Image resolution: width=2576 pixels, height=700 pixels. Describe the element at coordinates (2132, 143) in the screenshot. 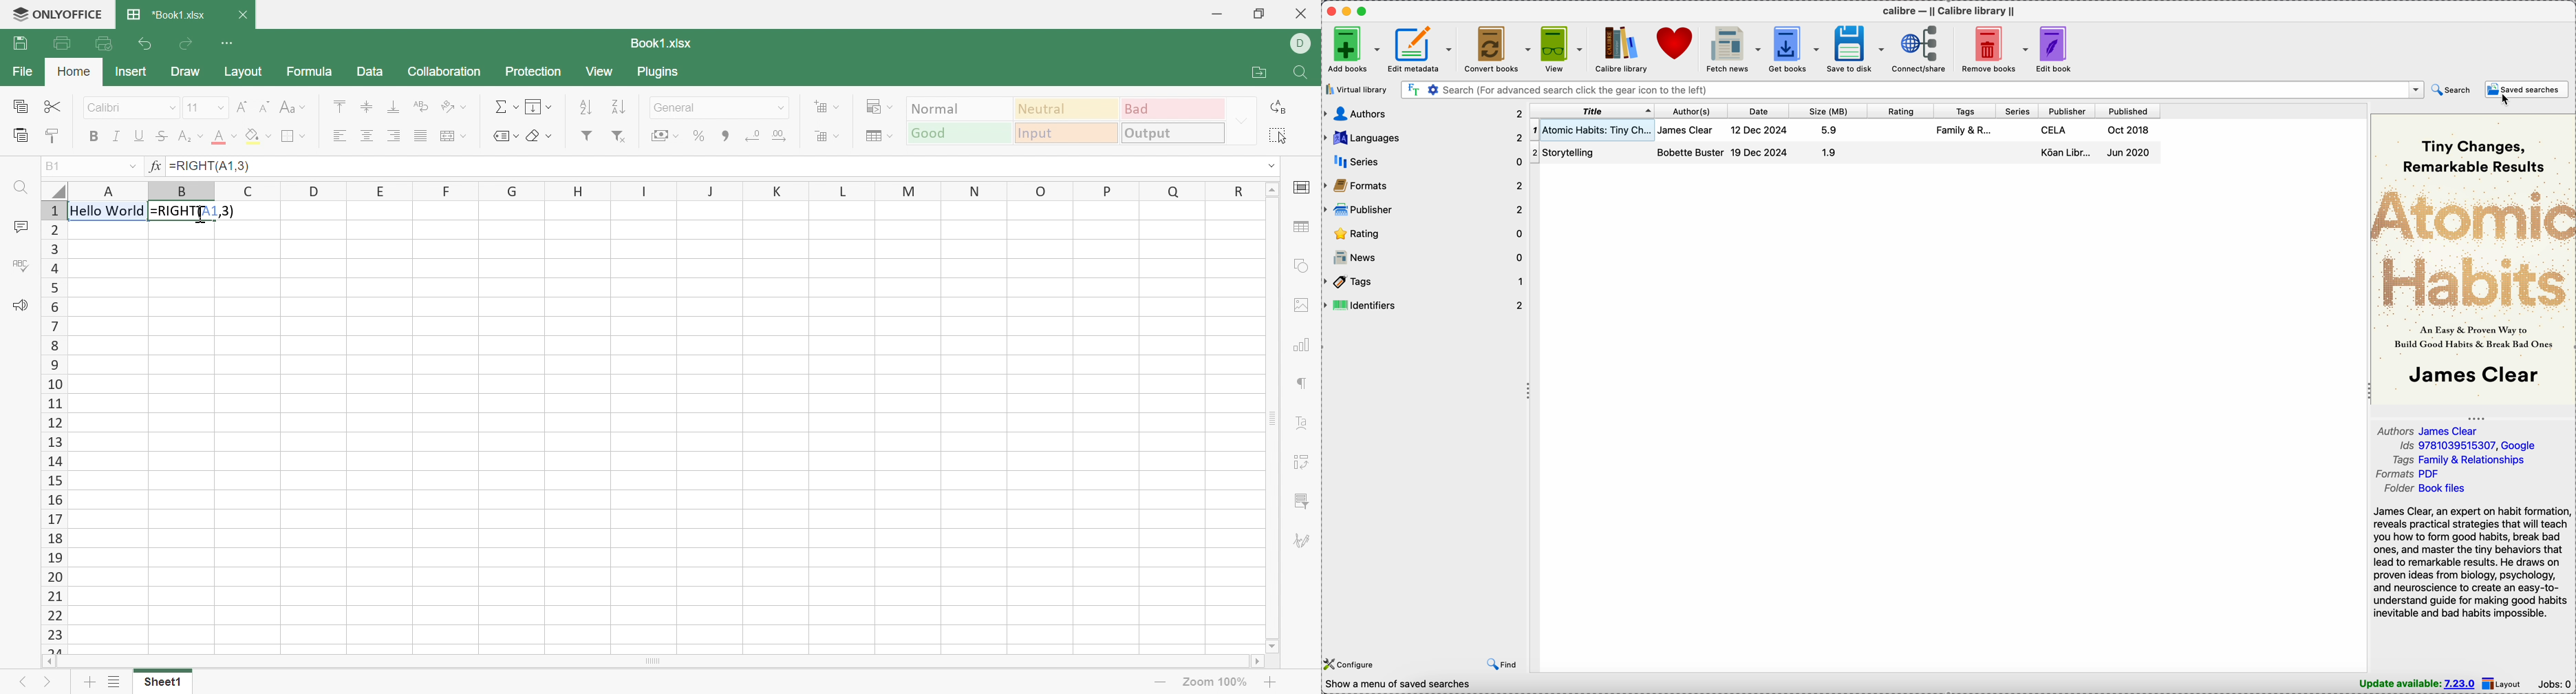

I see `published date` at that location.